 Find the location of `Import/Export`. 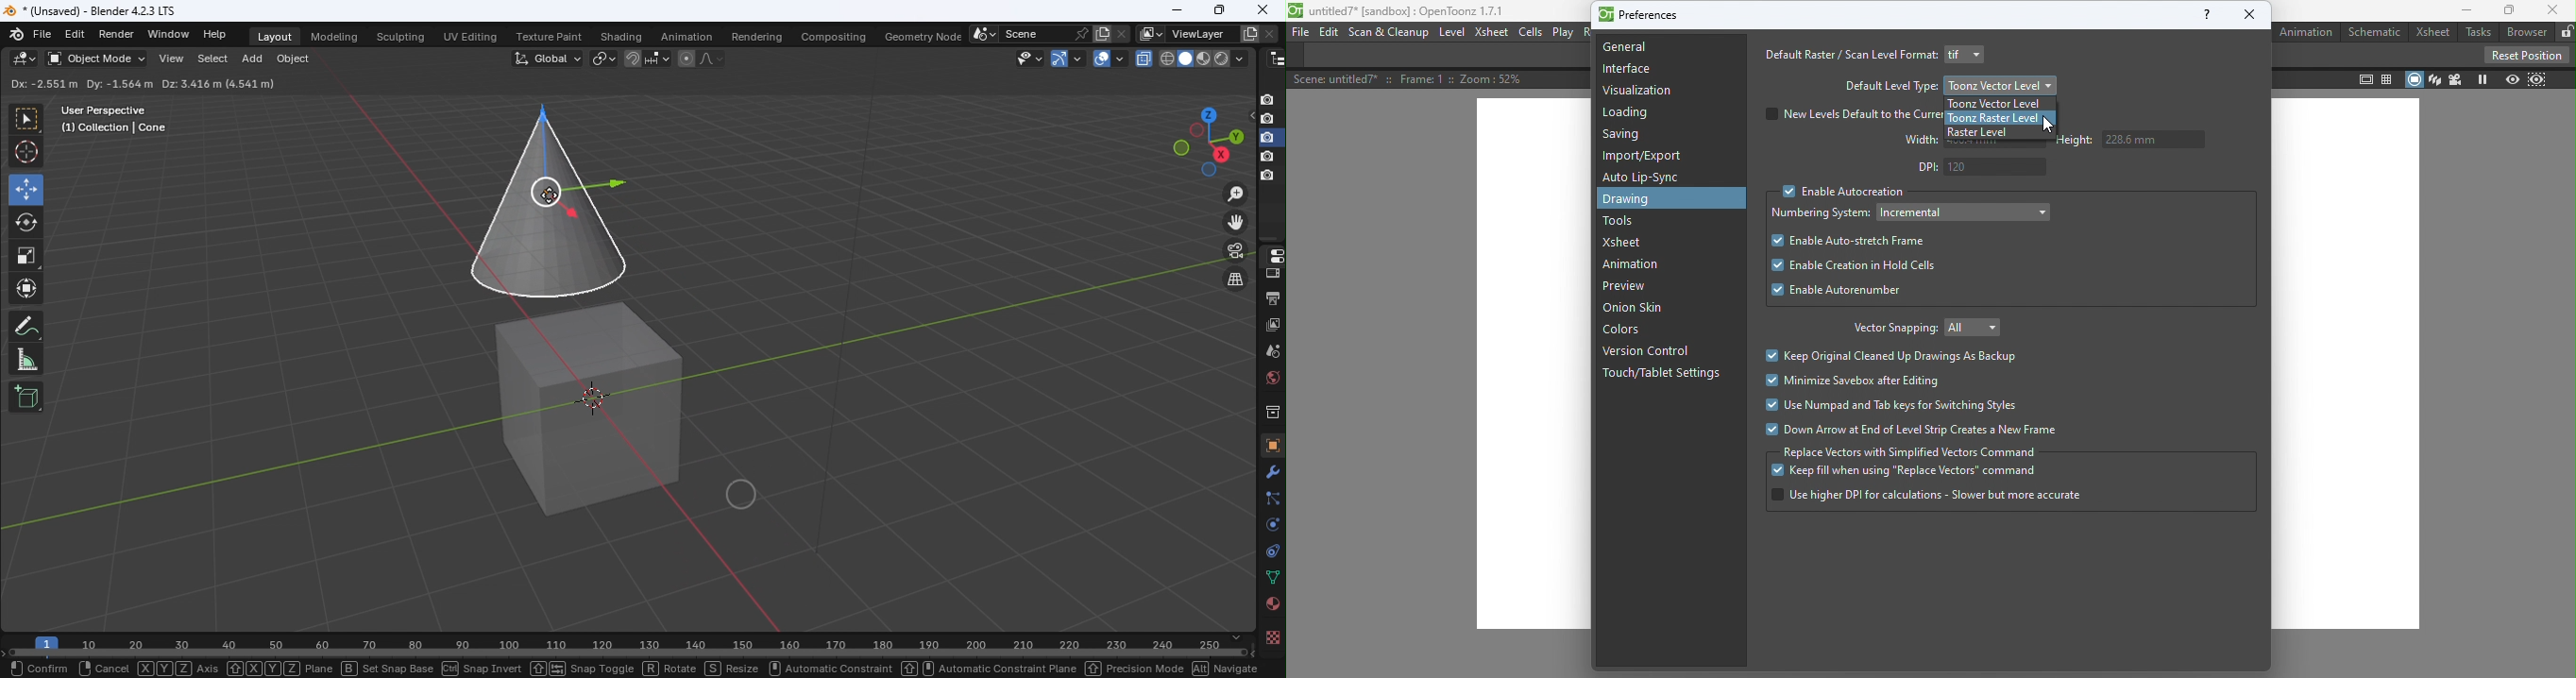

Import/Export is located at coordinates (1646, 157).